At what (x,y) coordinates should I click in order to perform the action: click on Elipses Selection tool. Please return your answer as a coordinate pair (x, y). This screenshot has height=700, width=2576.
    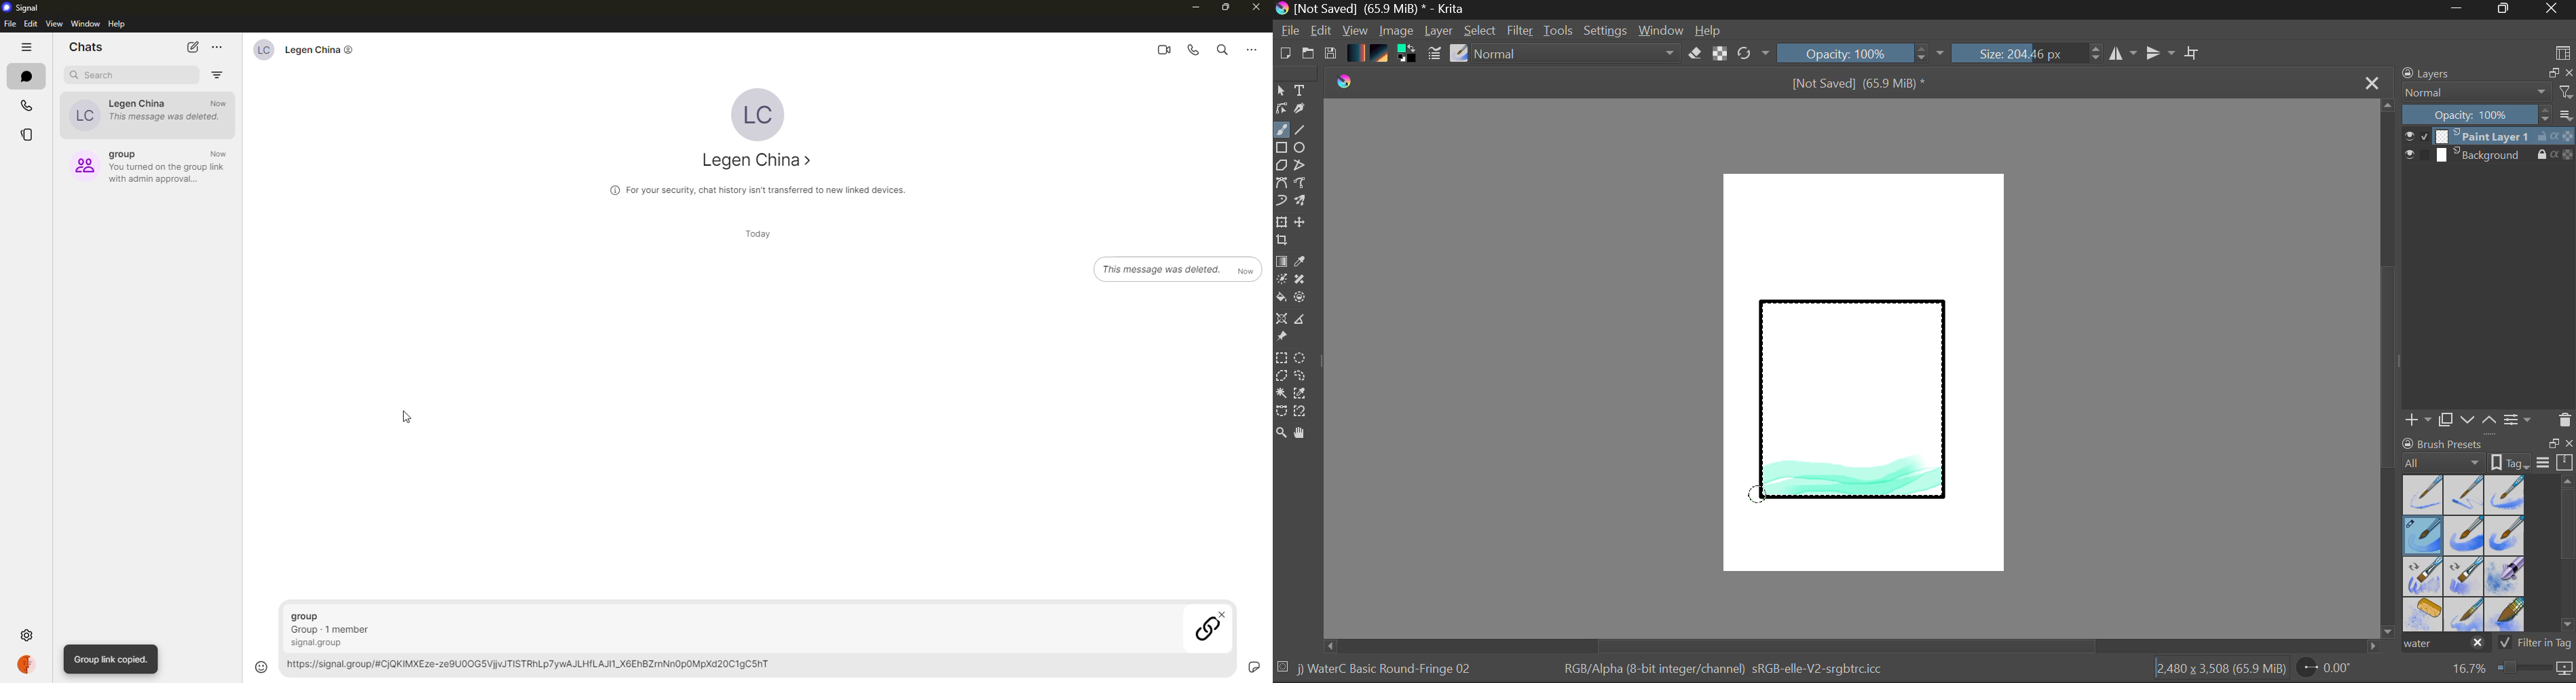
    Looking at the image, I should click on (1303, 359).